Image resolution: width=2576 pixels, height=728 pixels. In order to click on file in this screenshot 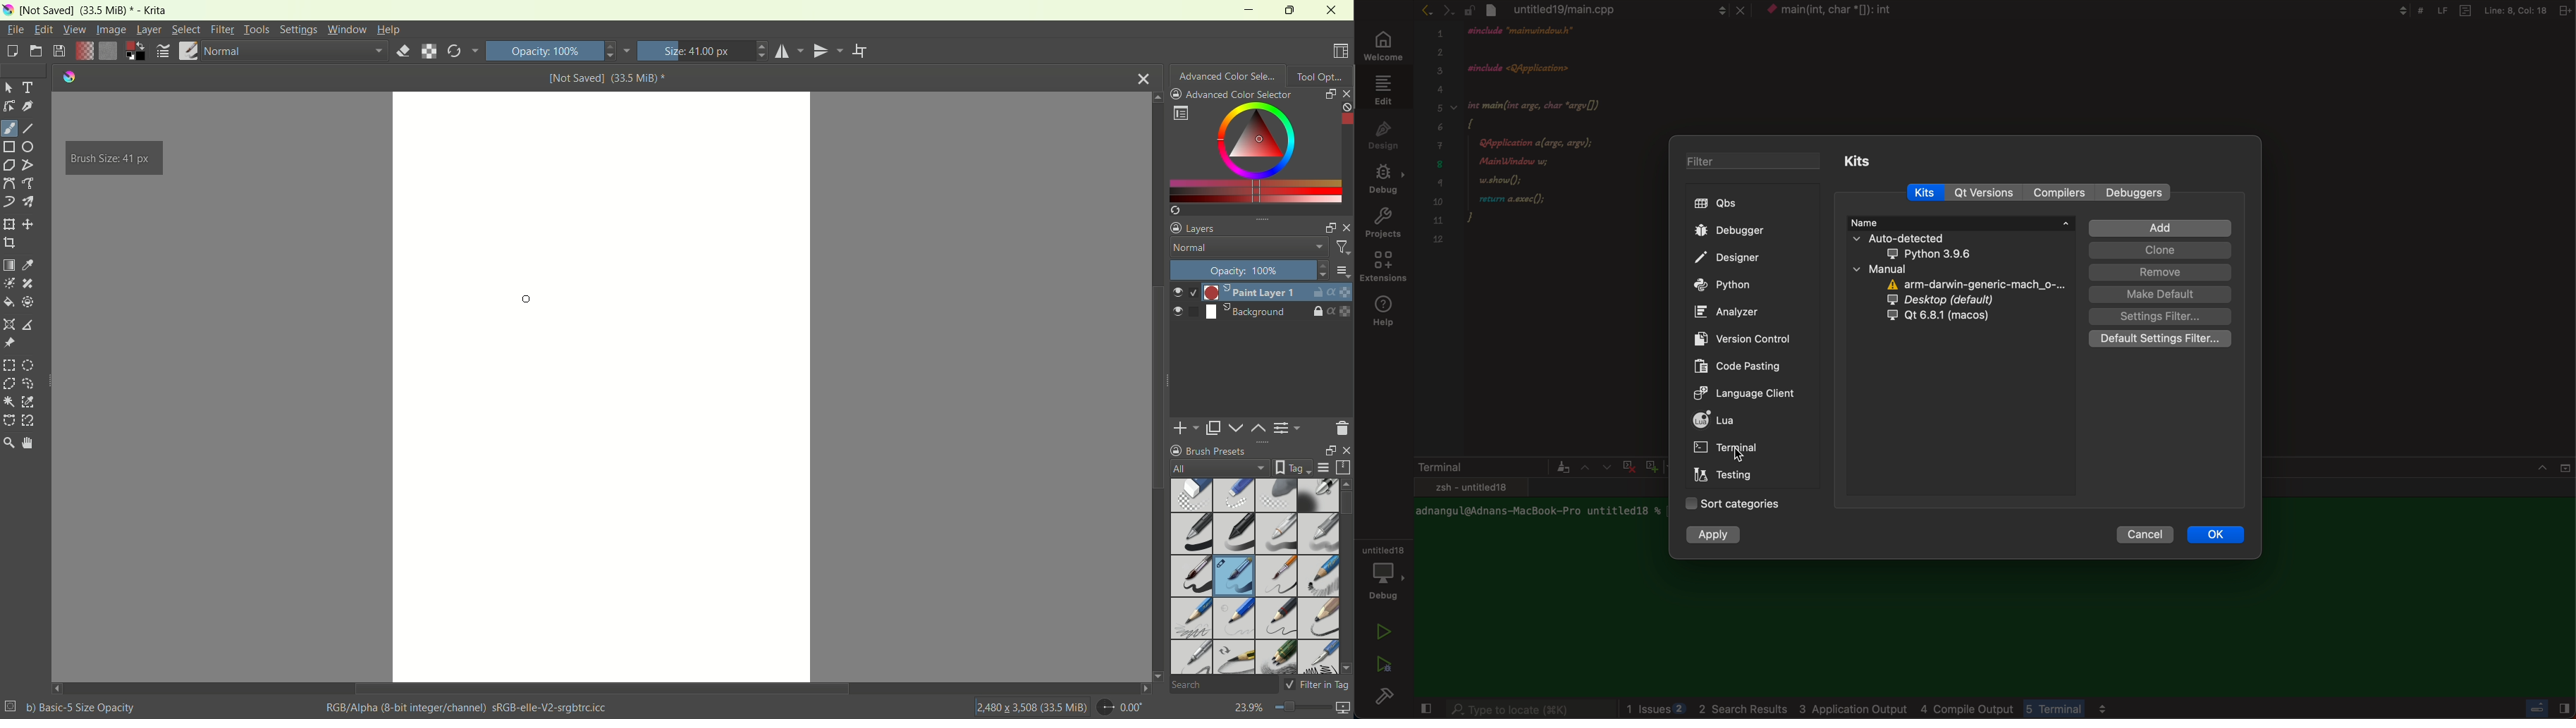, I will do `click(17, 29)`.